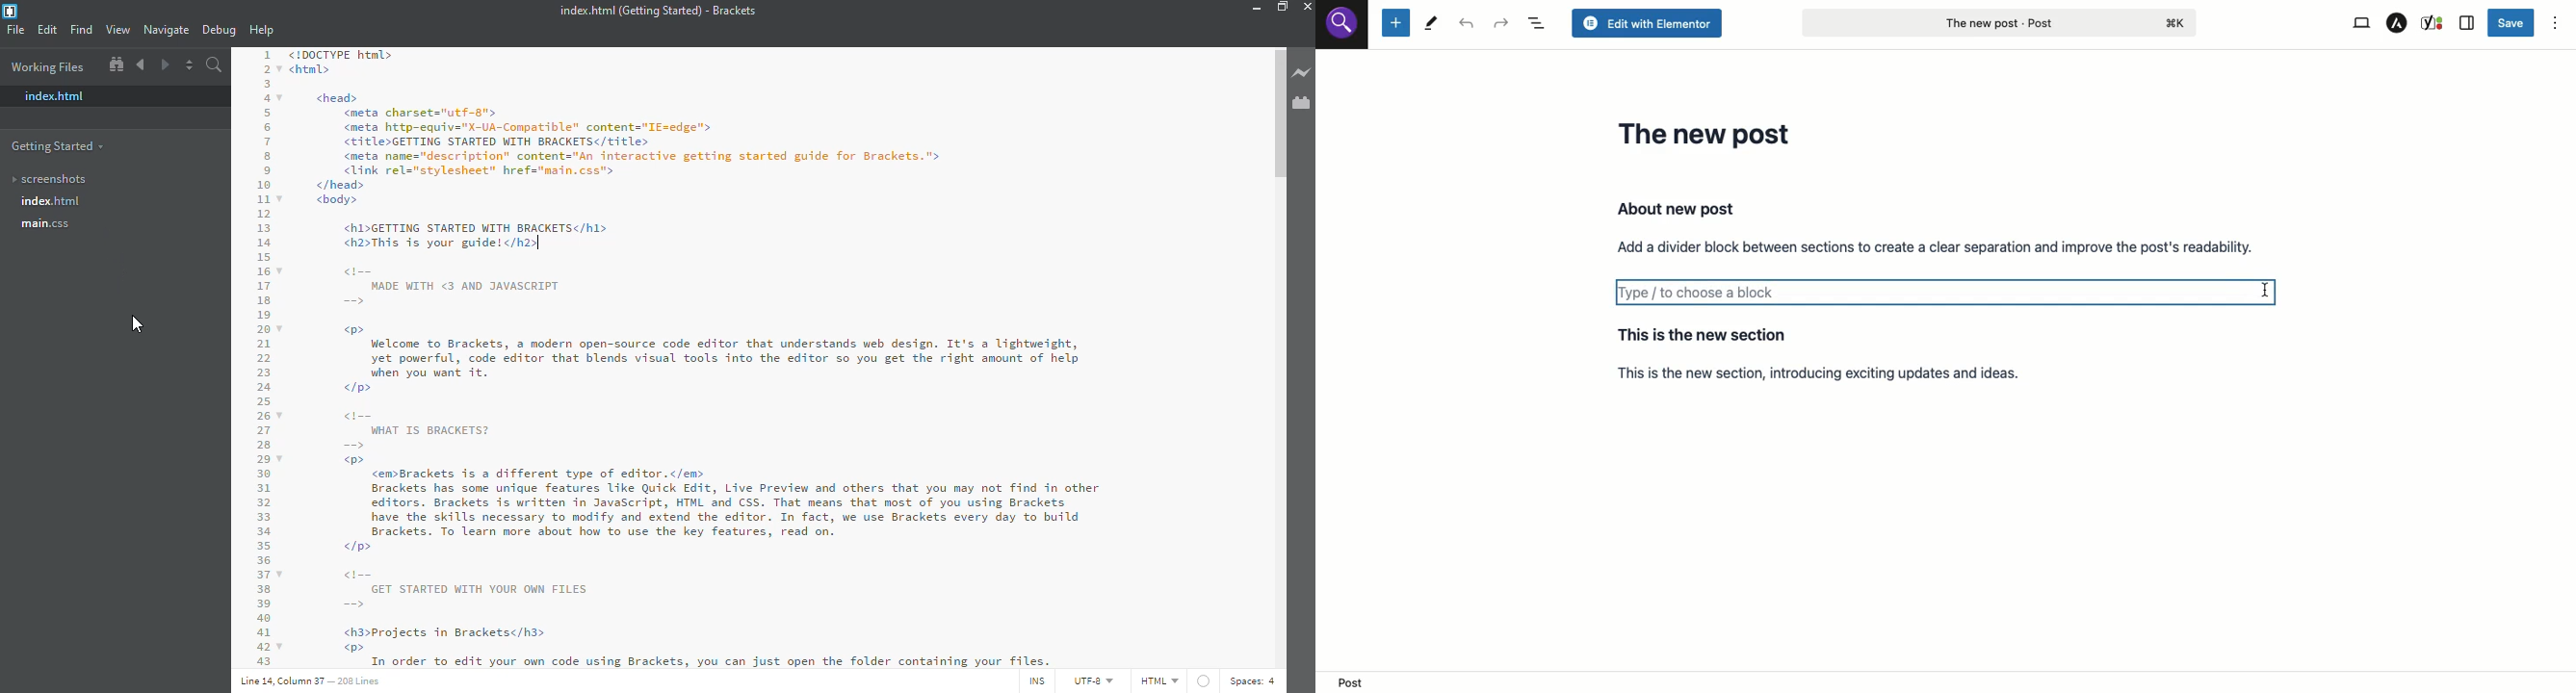 This screenshot has height=700, width=2576. What do you see at coordinates (83, 29) in the screenshot?
I see `find` at bounding box center [83, 29].